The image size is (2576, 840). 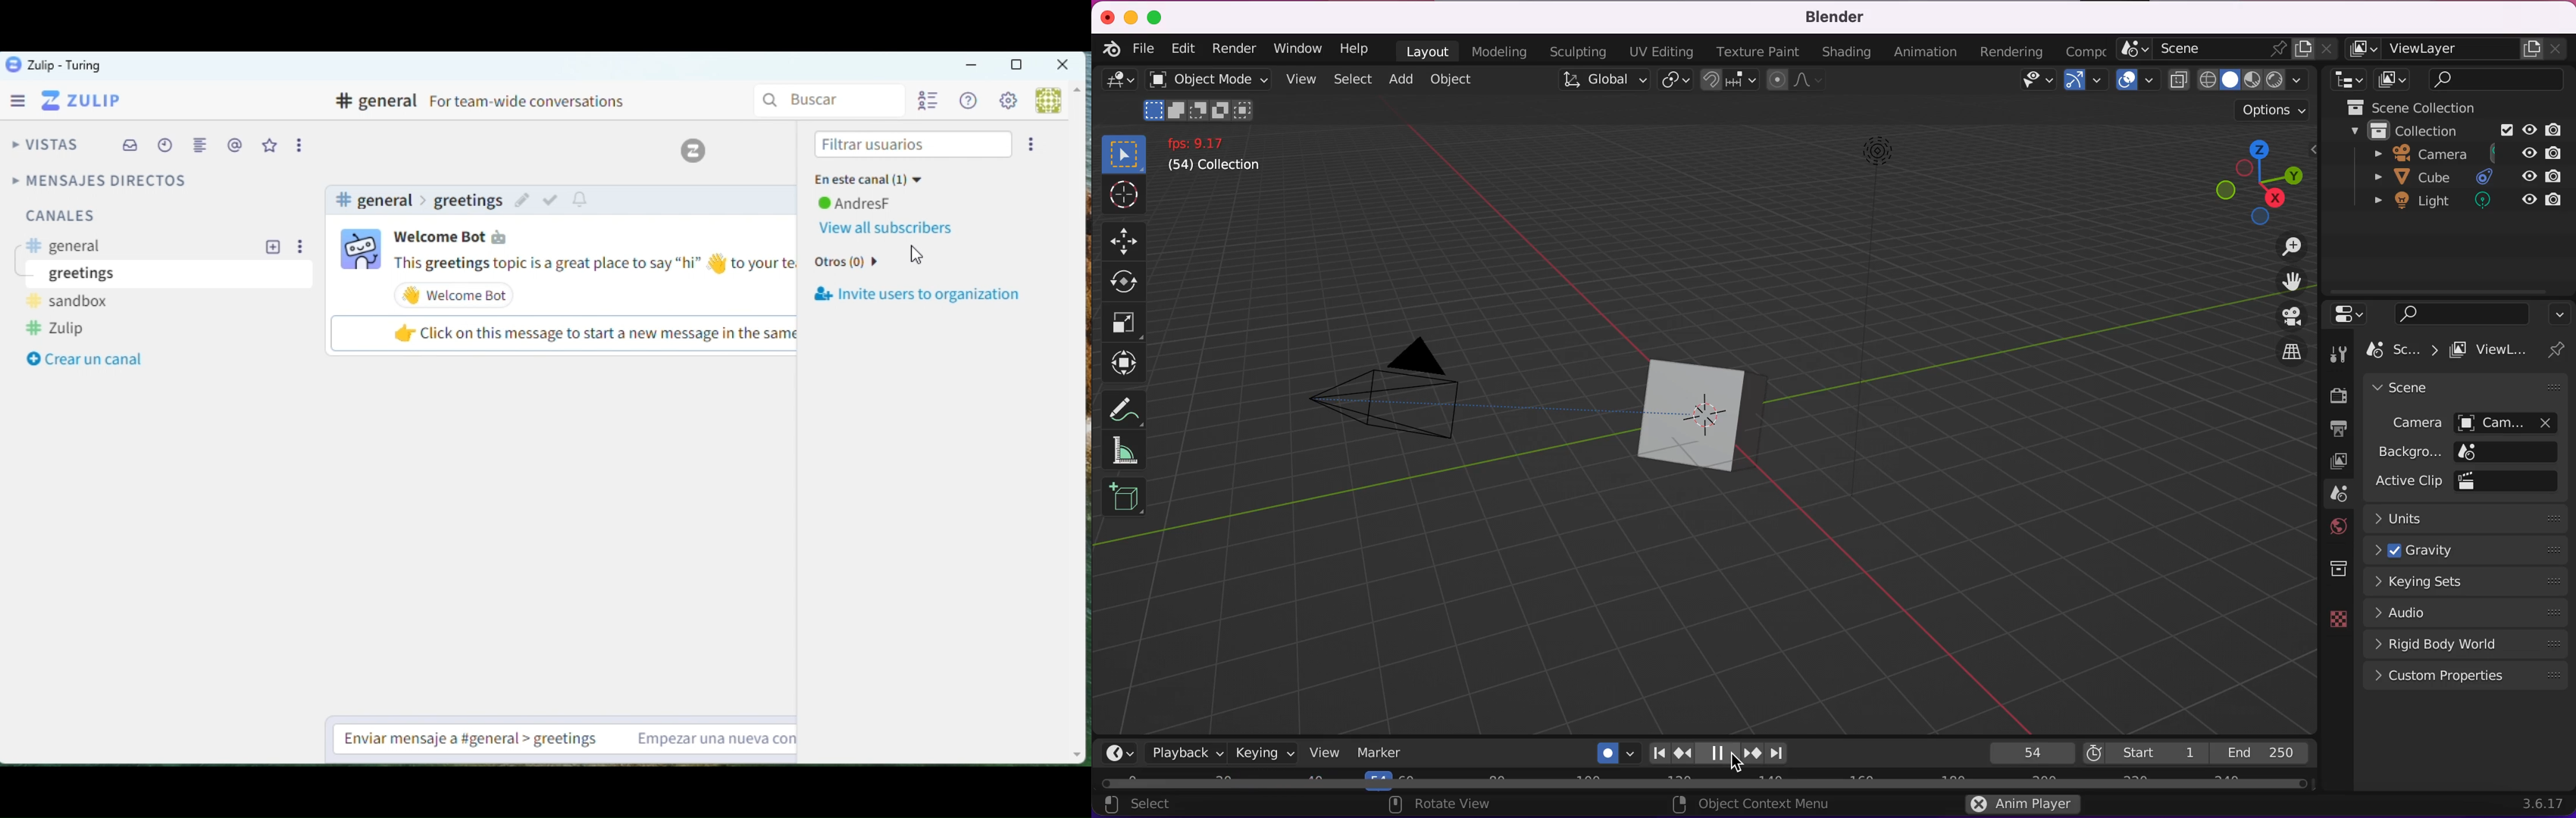 What do you see at coordinates (303, 250) in the screenshot?
I see `options` at bounding box center [303, 250].